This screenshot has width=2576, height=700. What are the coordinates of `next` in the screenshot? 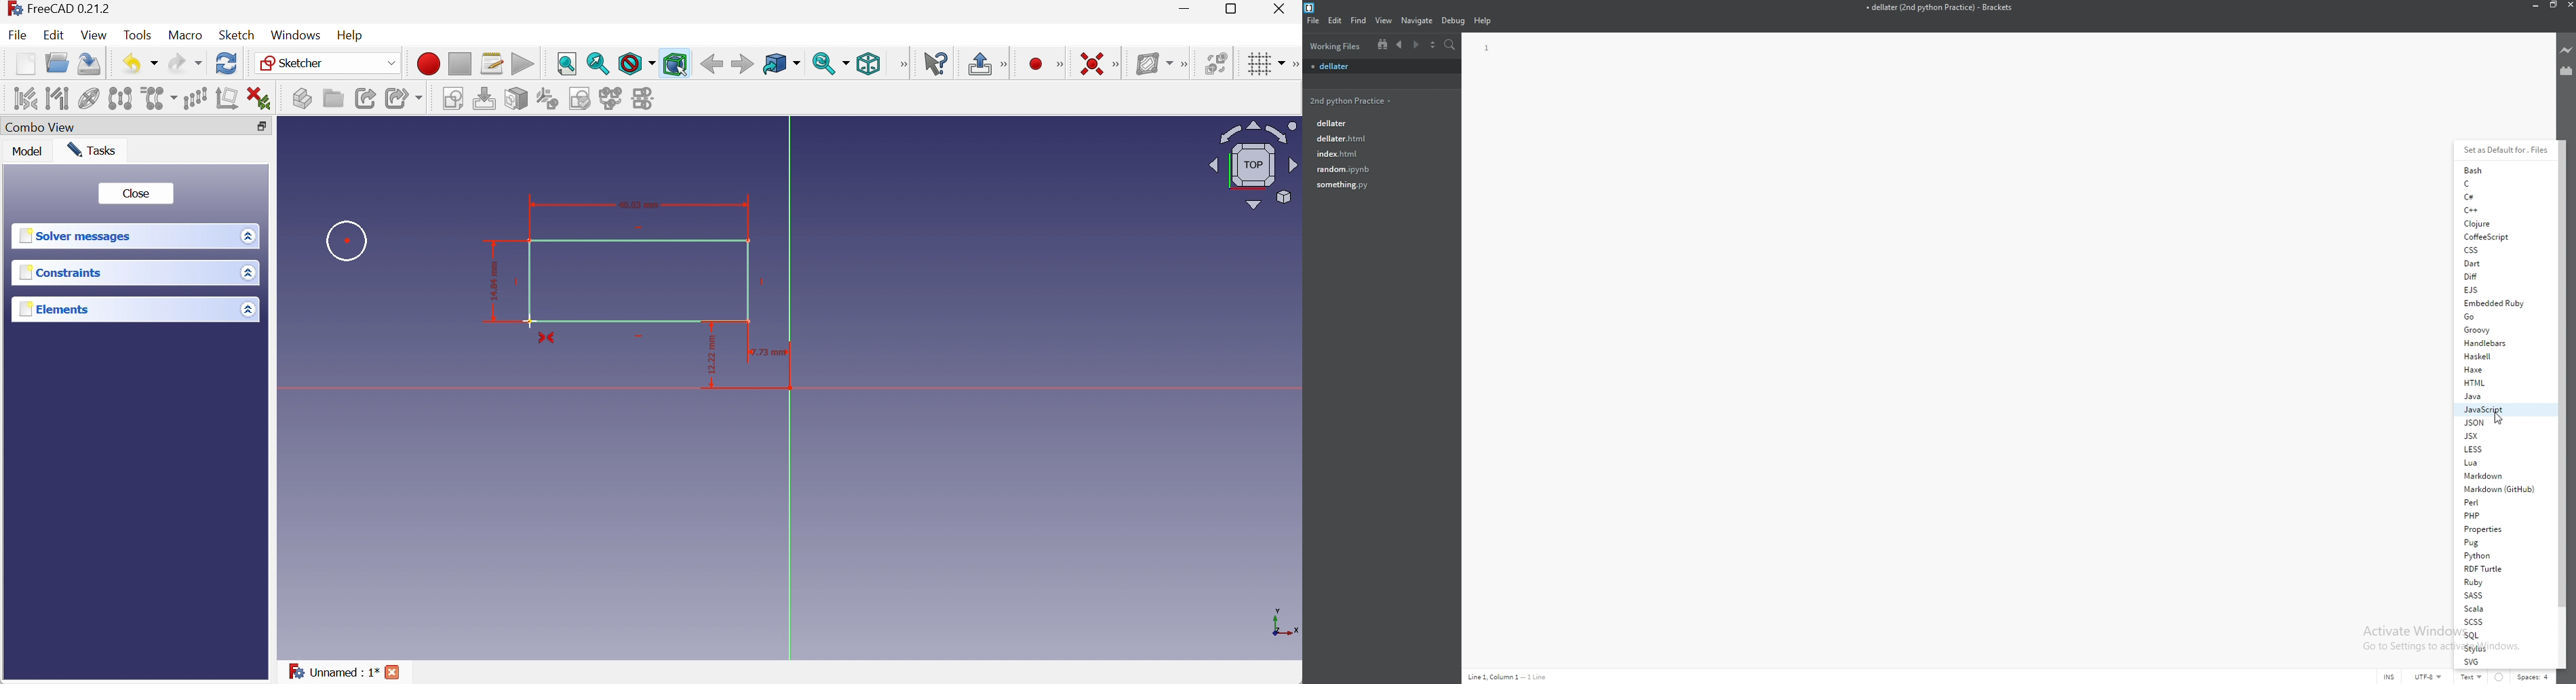 It's located at (1417, 44).